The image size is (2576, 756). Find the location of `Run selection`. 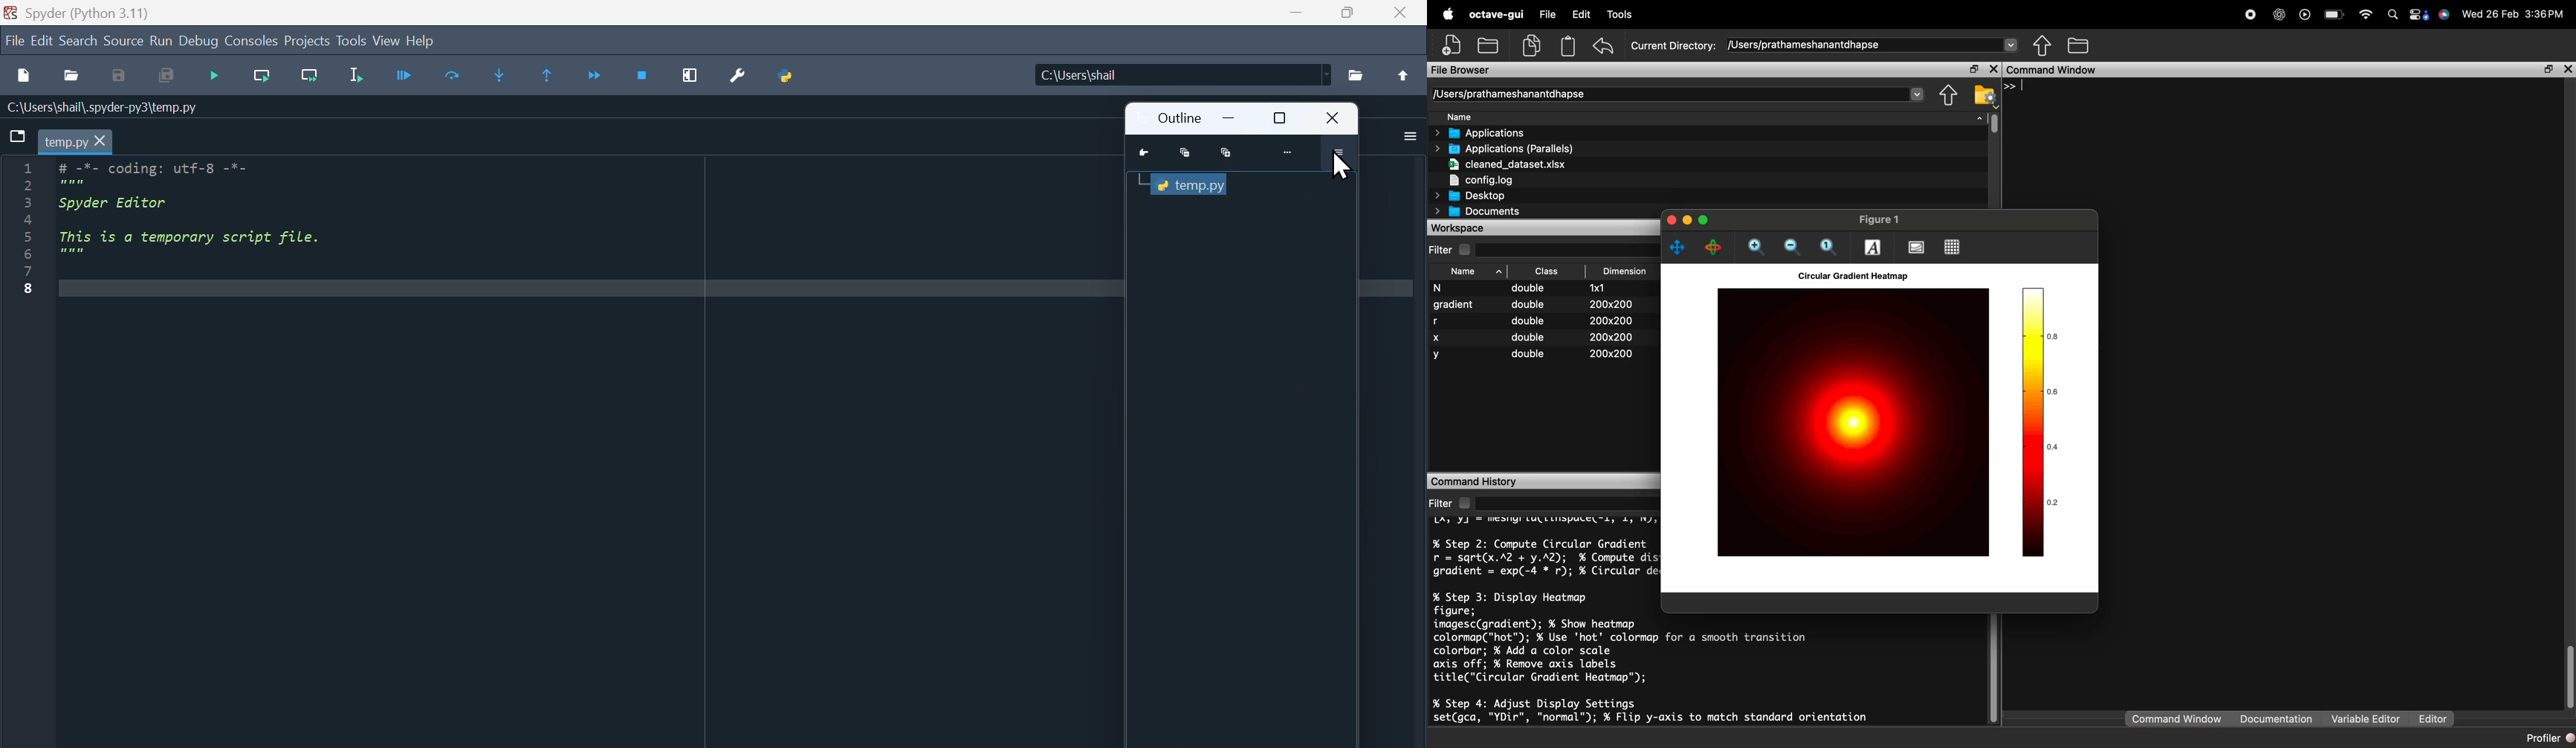

Run selection is located at coordinates (355, 74).